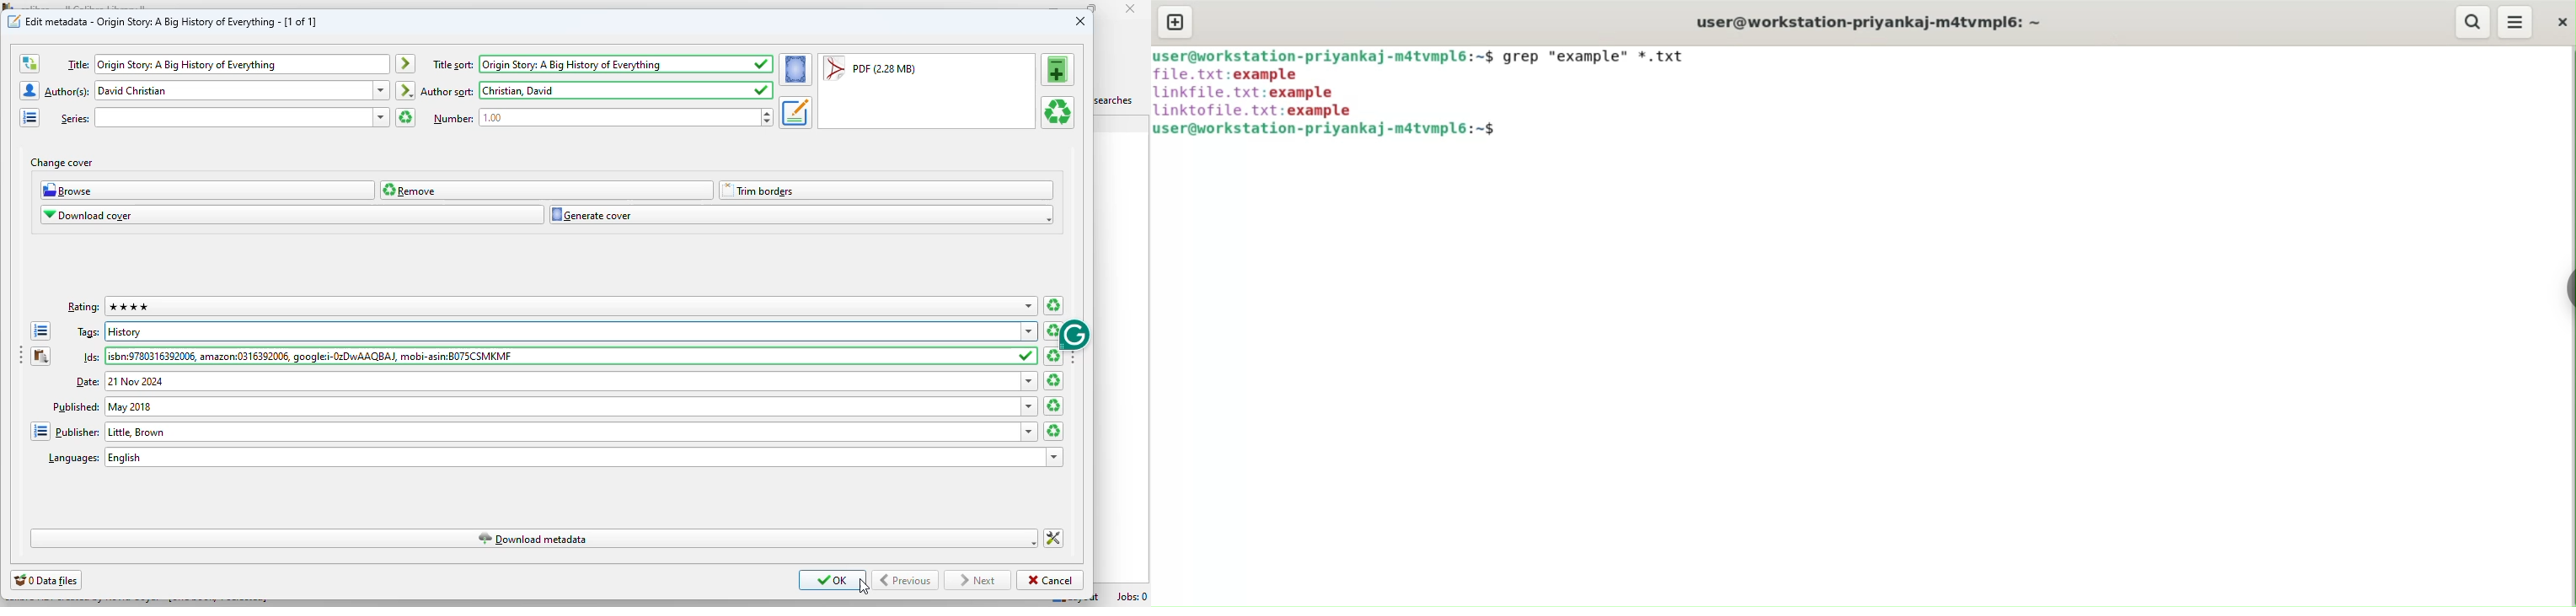 The width and height of the screenshot is (2576, 616). I want to click on dropdown, so click(1029, 306).